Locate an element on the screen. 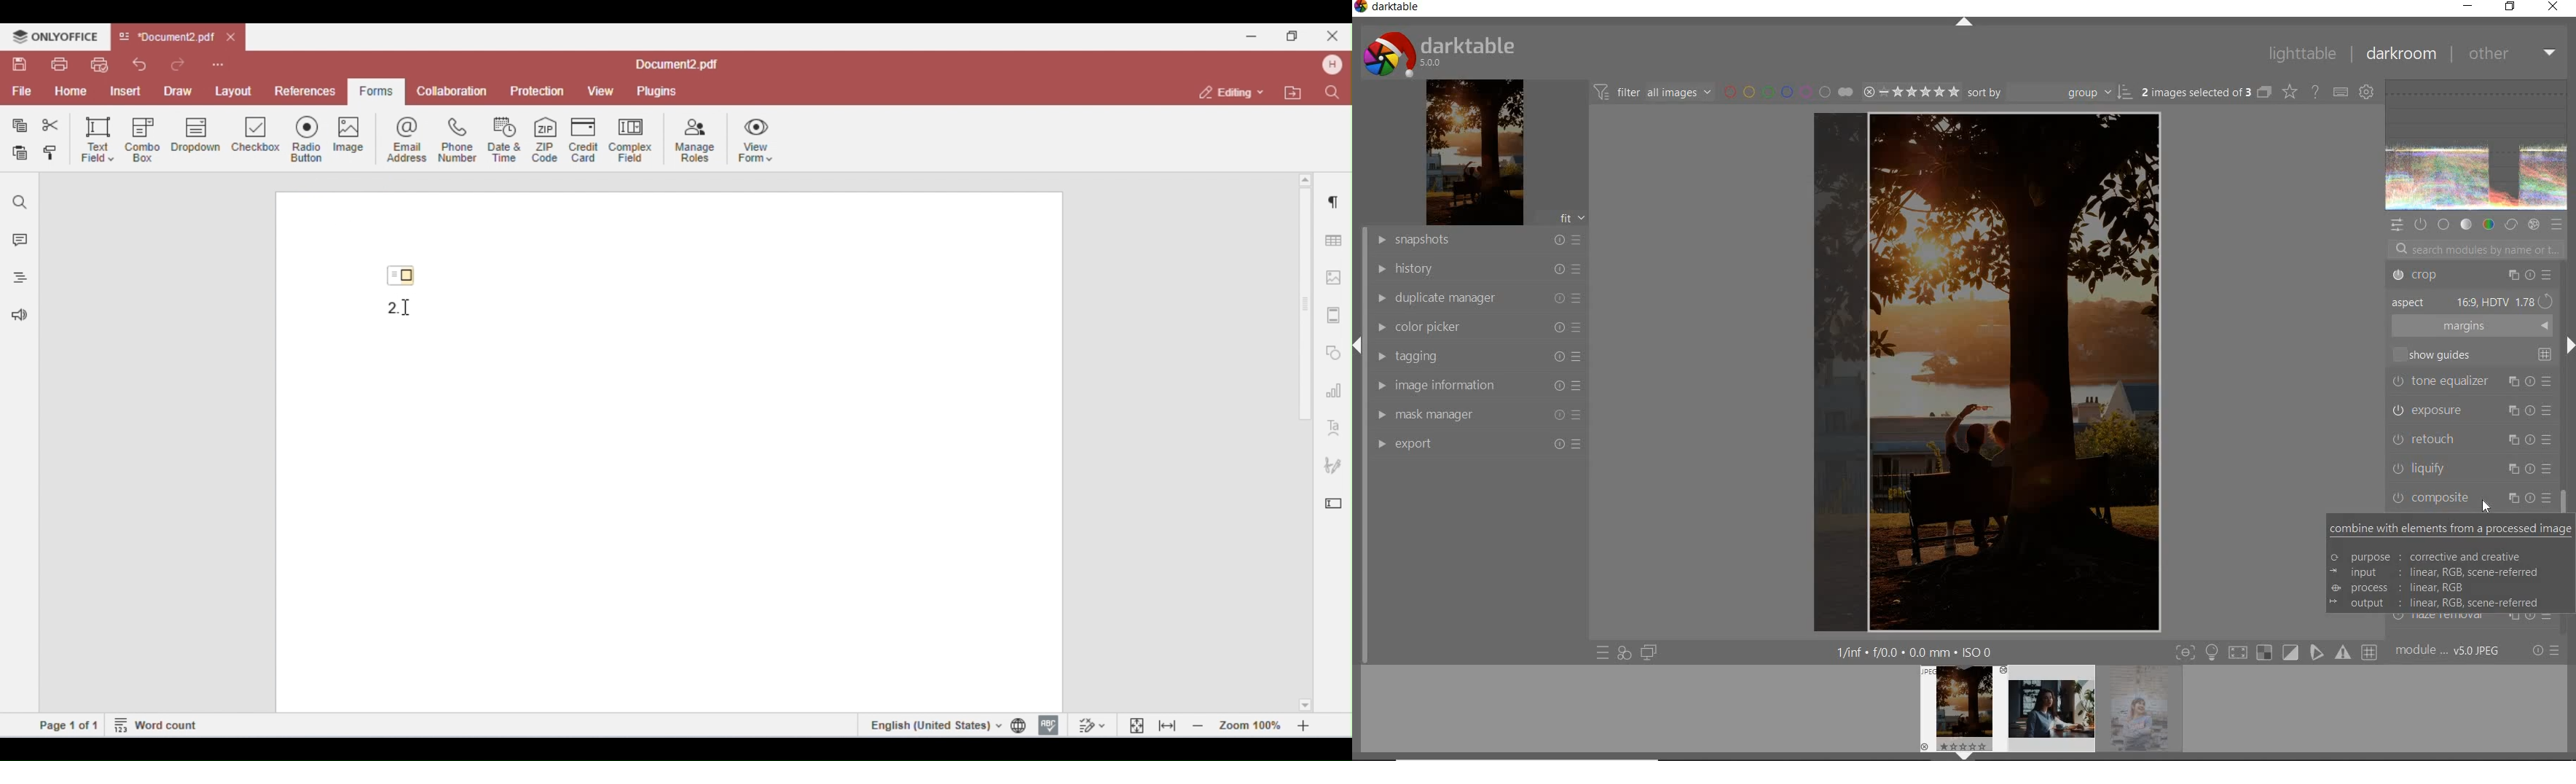 Image resolution: width=2576 pixels, height=784 pixels. quick access for applying any of your style is located at coordinates (1625, 654).